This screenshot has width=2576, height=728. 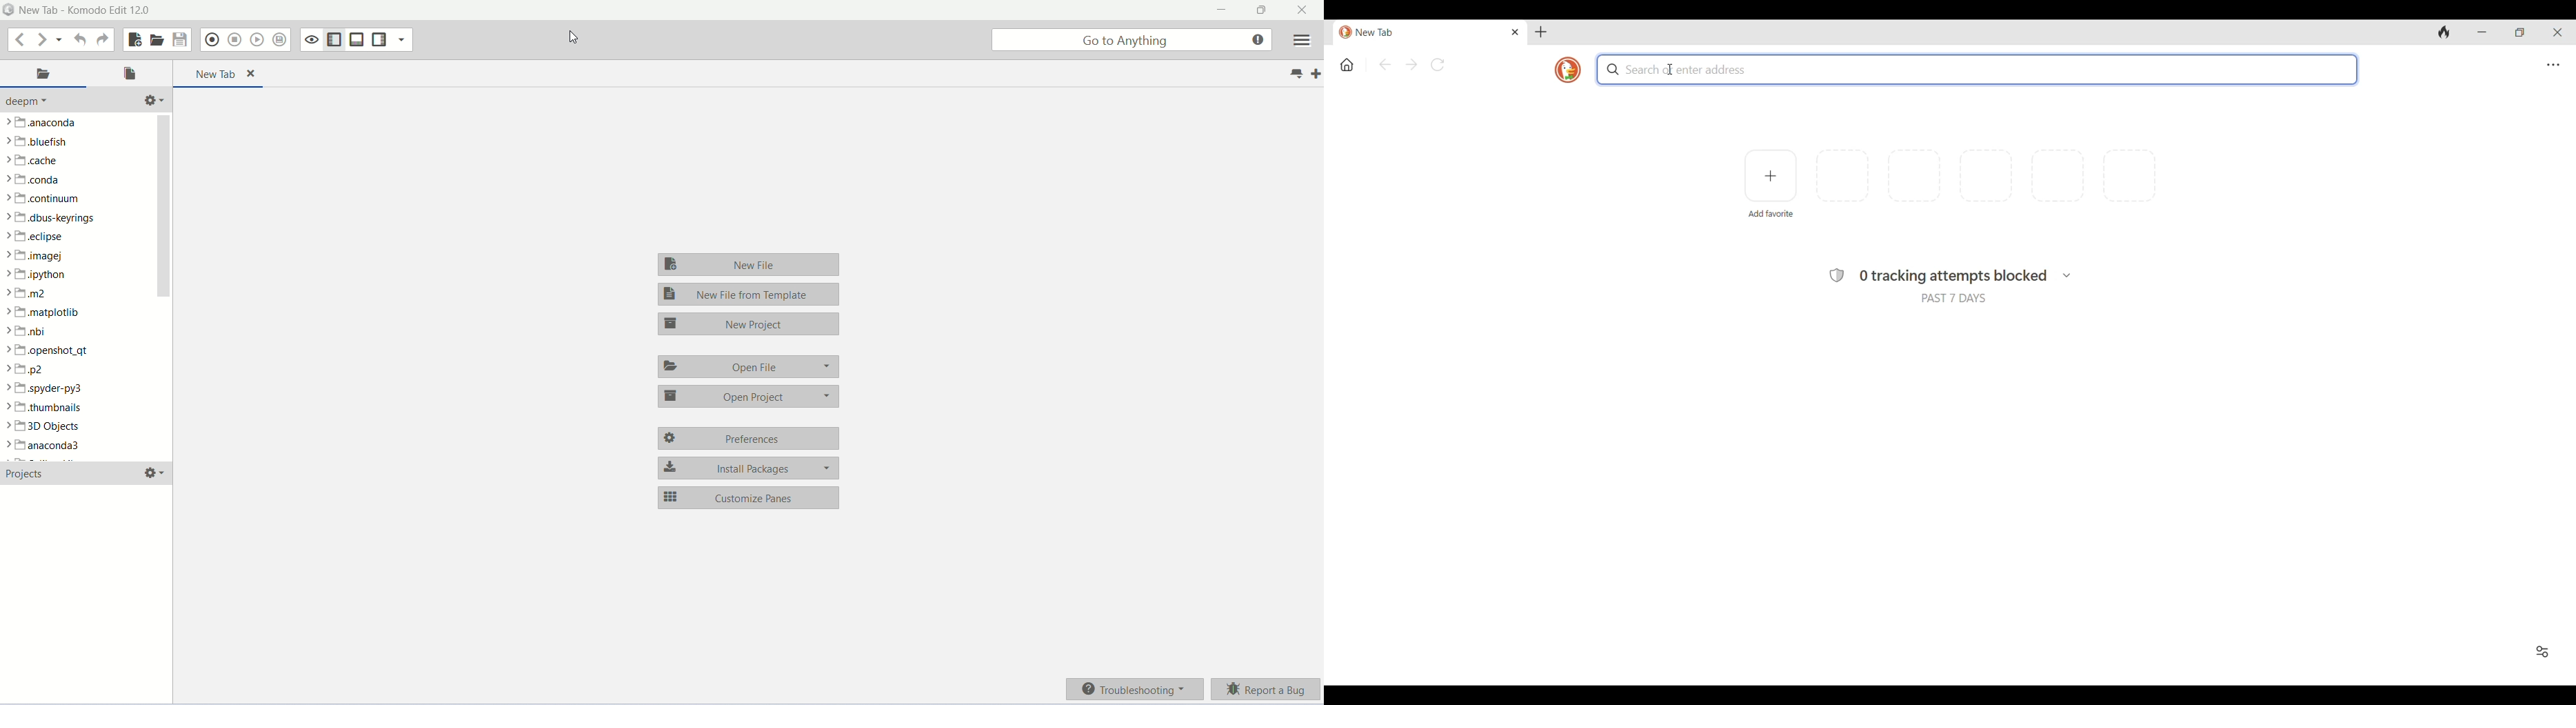 I want to click on Close tab, so click(x=1516, y=32).